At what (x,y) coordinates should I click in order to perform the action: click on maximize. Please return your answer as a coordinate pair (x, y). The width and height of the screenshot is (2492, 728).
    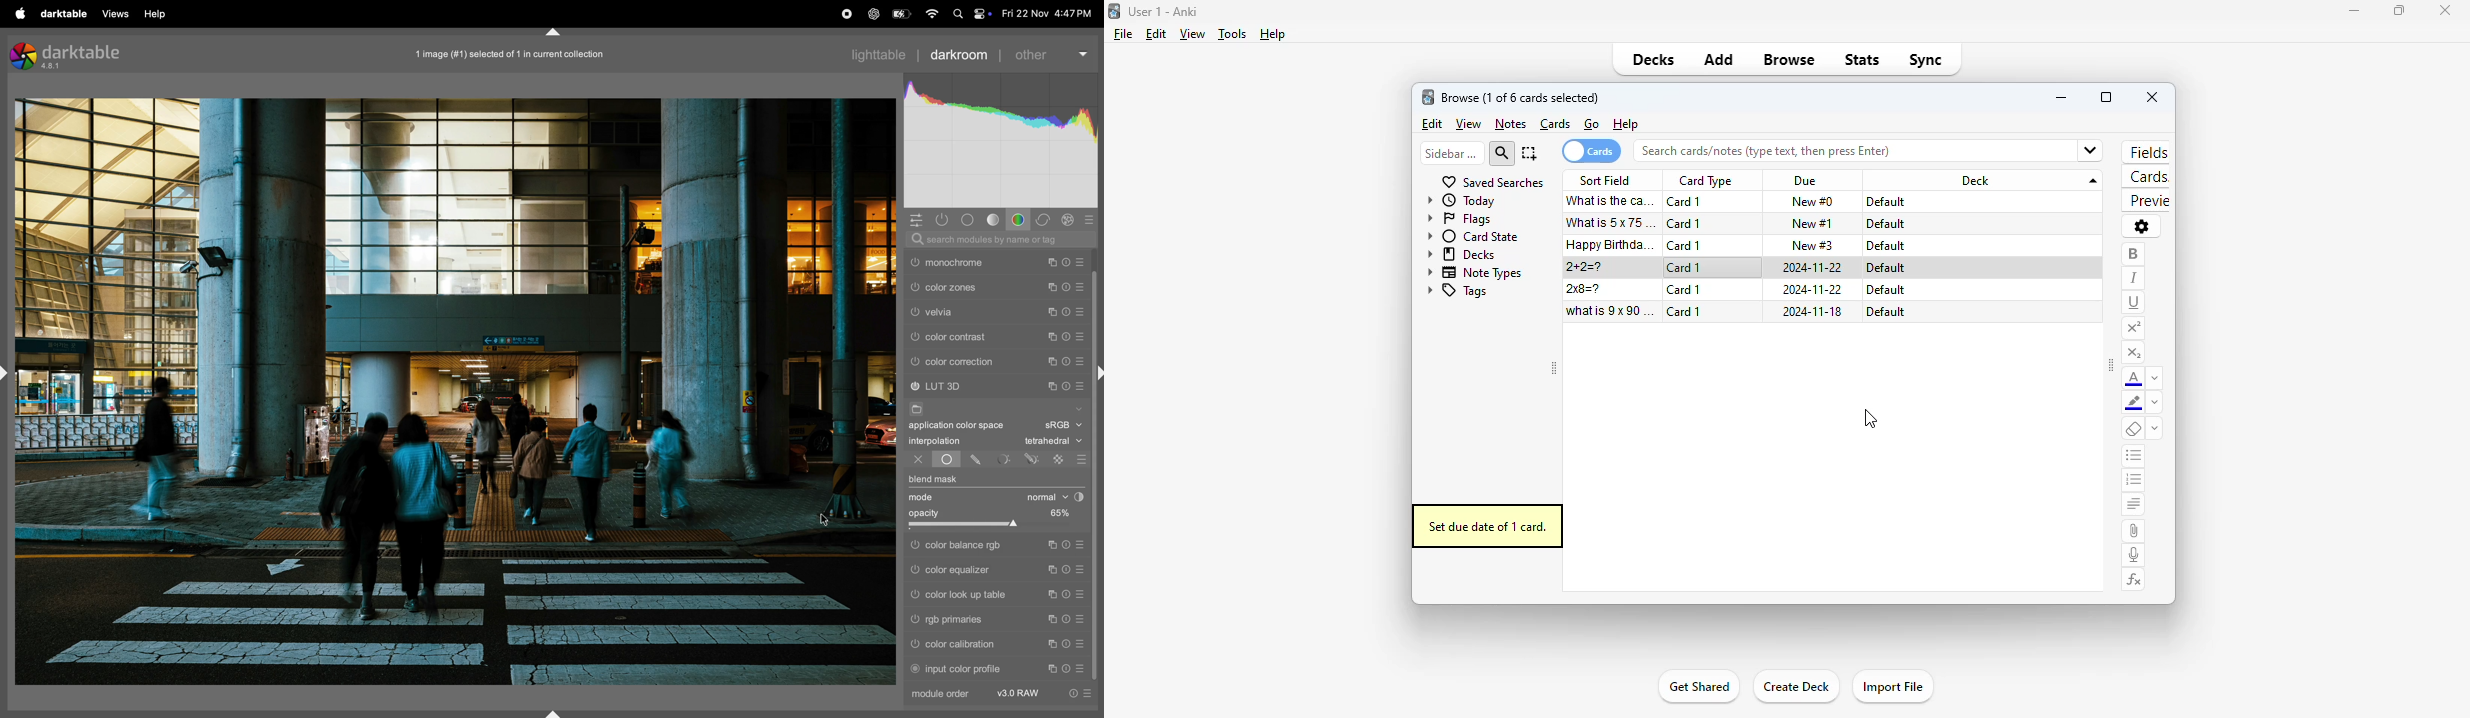
    Looking at the image, I should click on (2398, 12).